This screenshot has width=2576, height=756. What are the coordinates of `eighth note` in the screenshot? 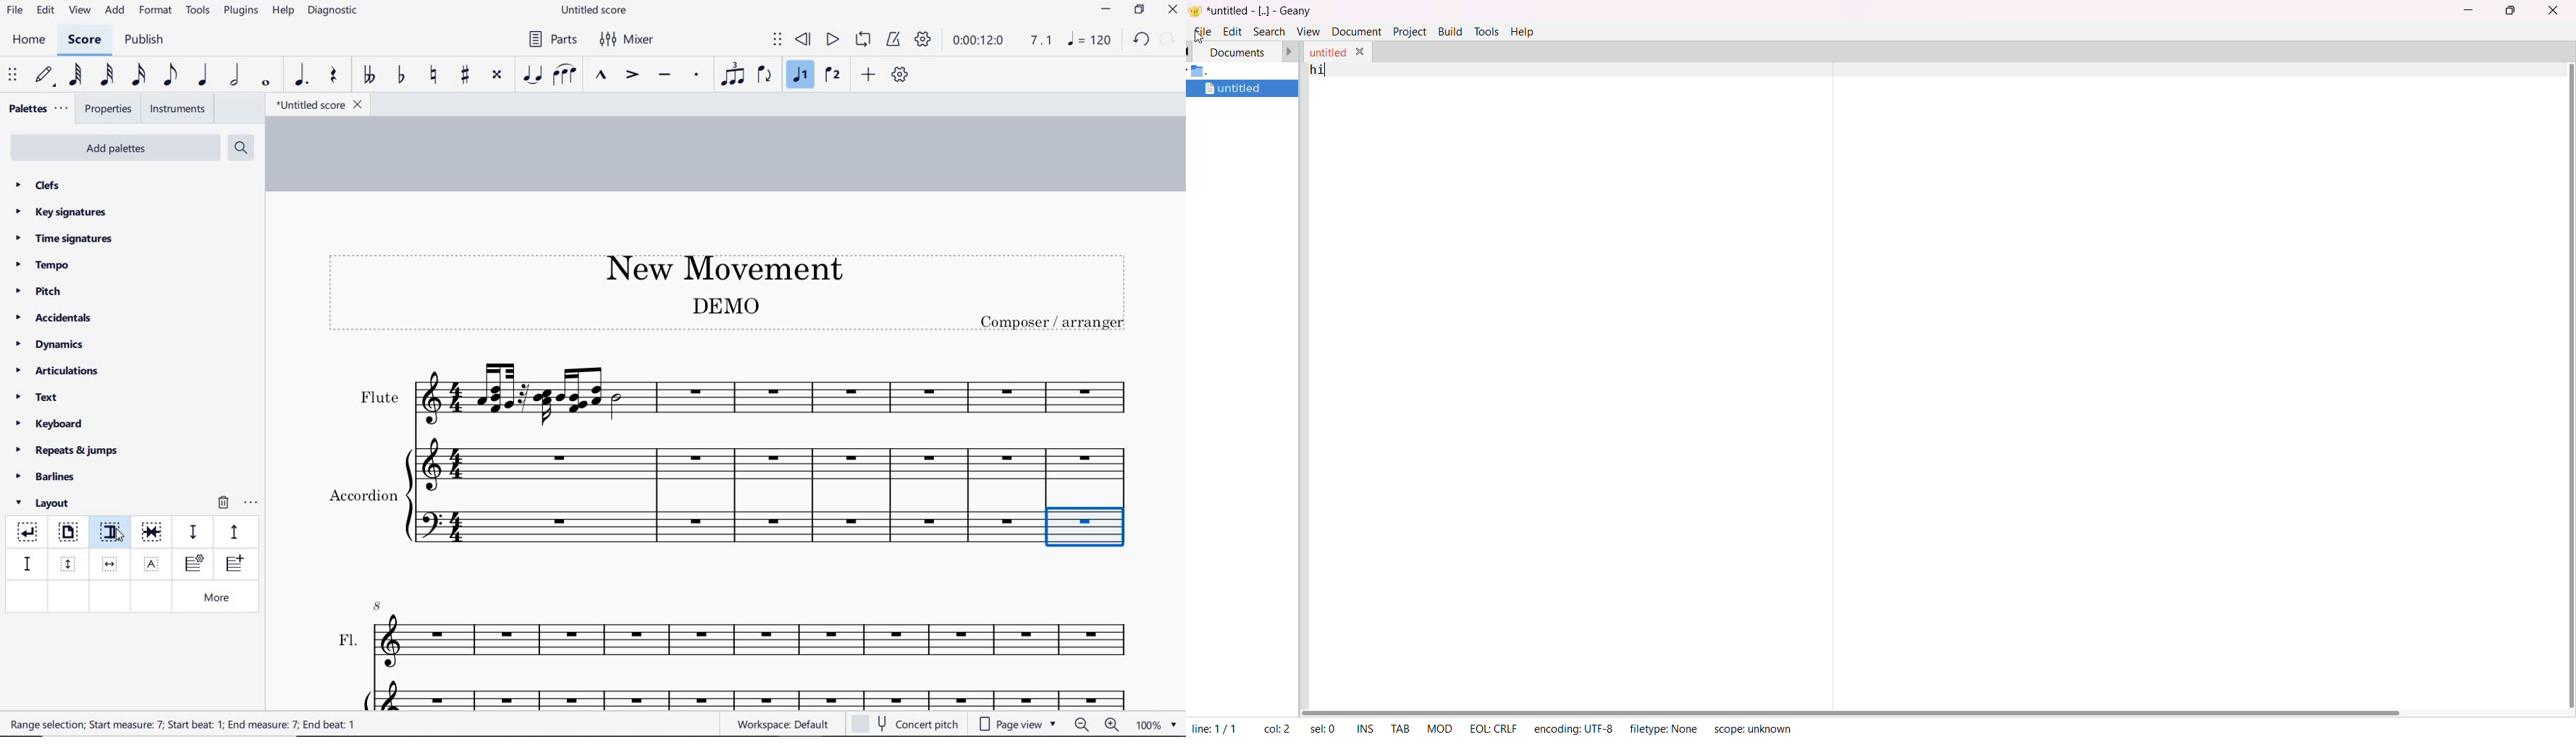 It's located at (170, 78).